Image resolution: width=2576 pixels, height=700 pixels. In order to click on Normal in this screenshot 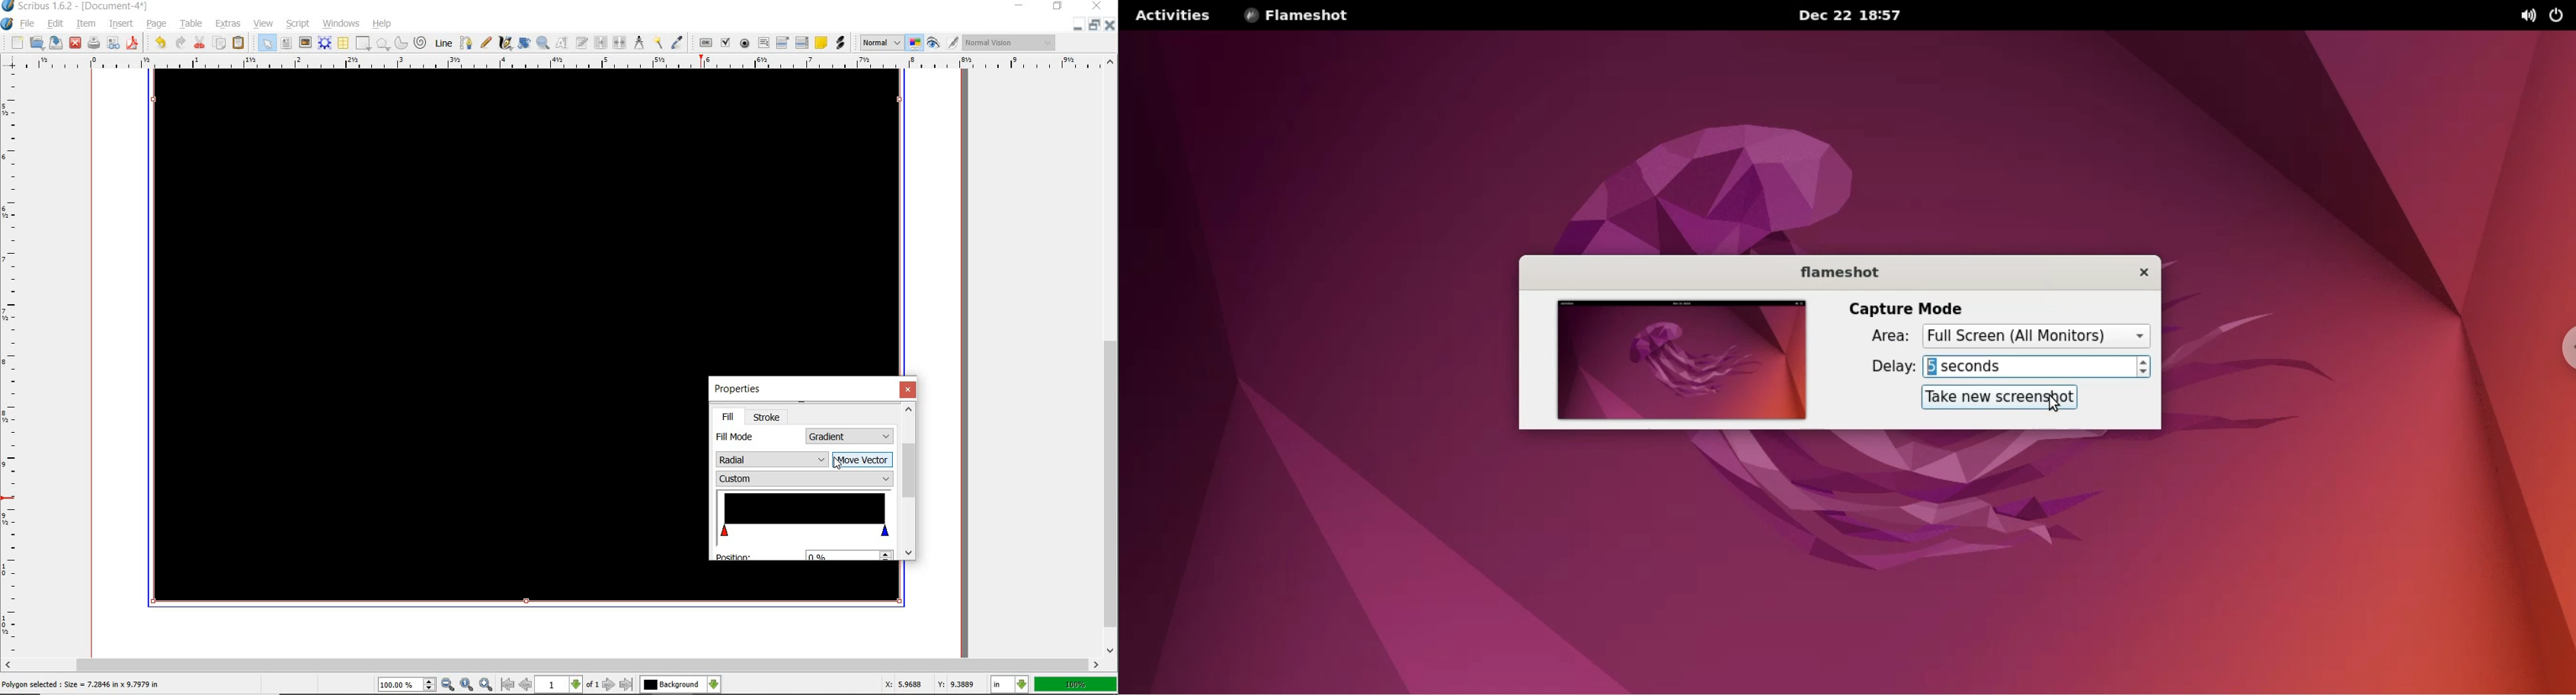, I will do `click(881, 43)`.